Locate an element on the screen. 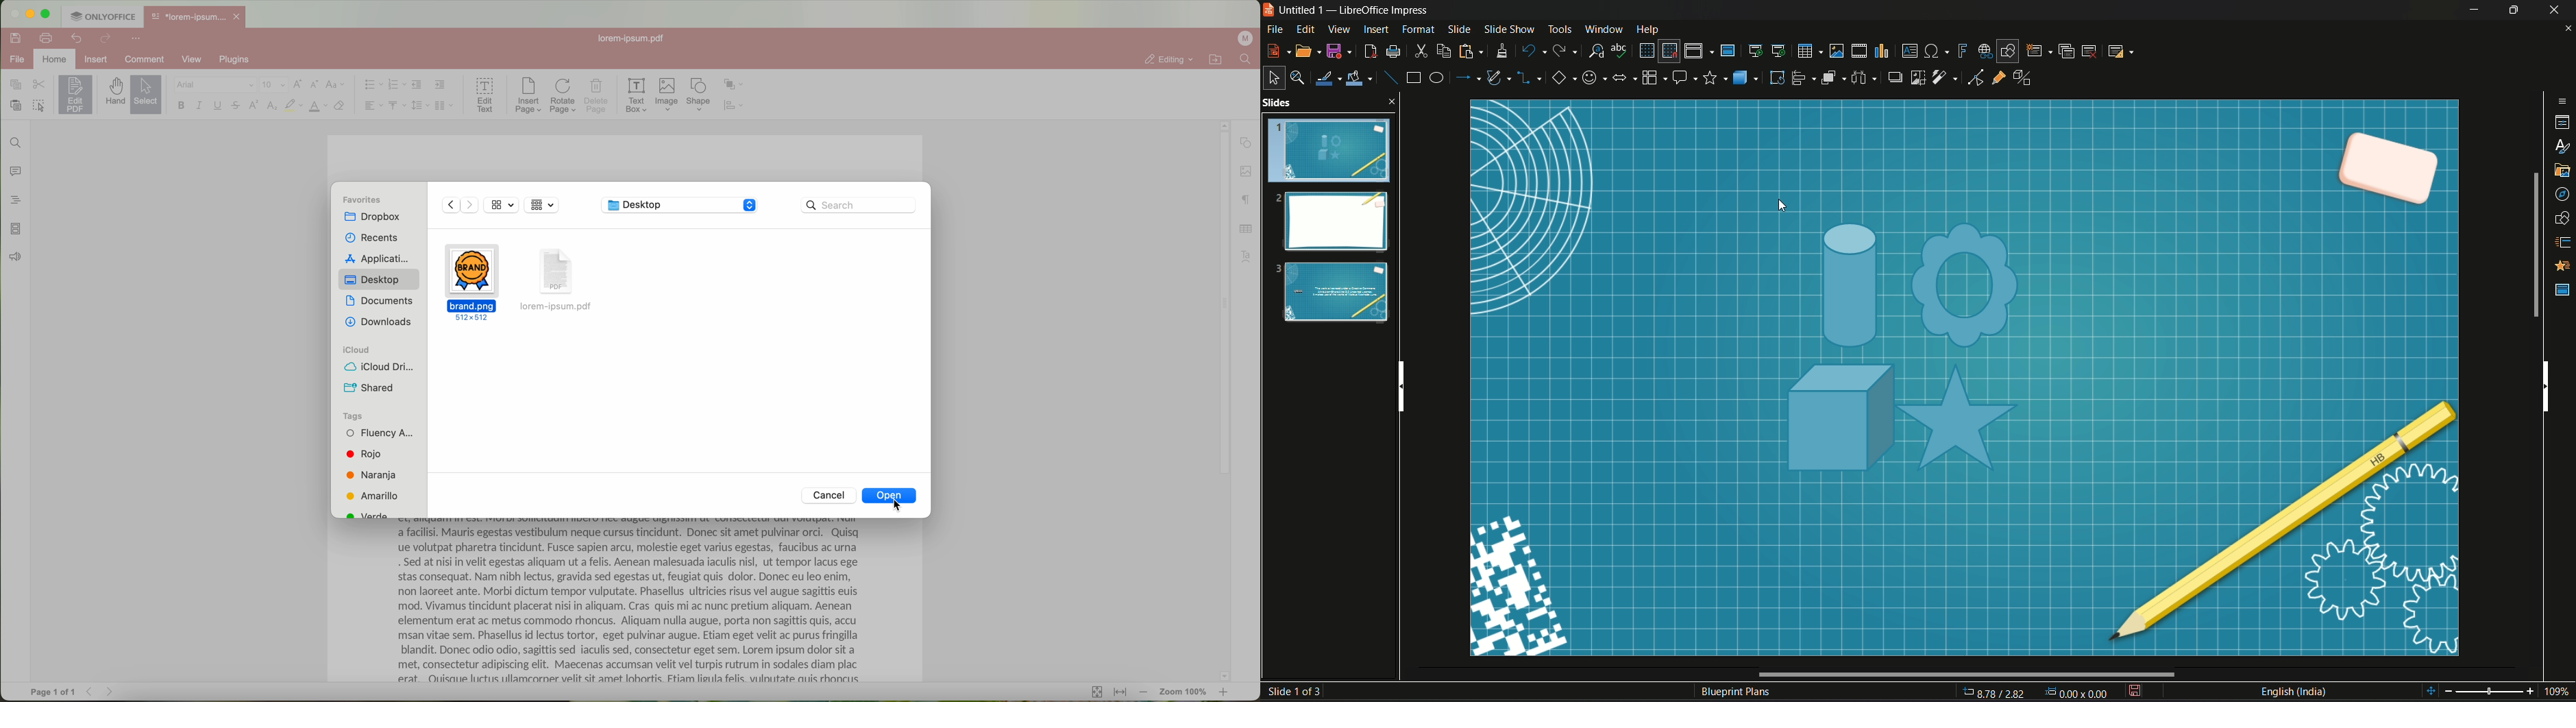  Zoom is located at coordinates (2500, 692).